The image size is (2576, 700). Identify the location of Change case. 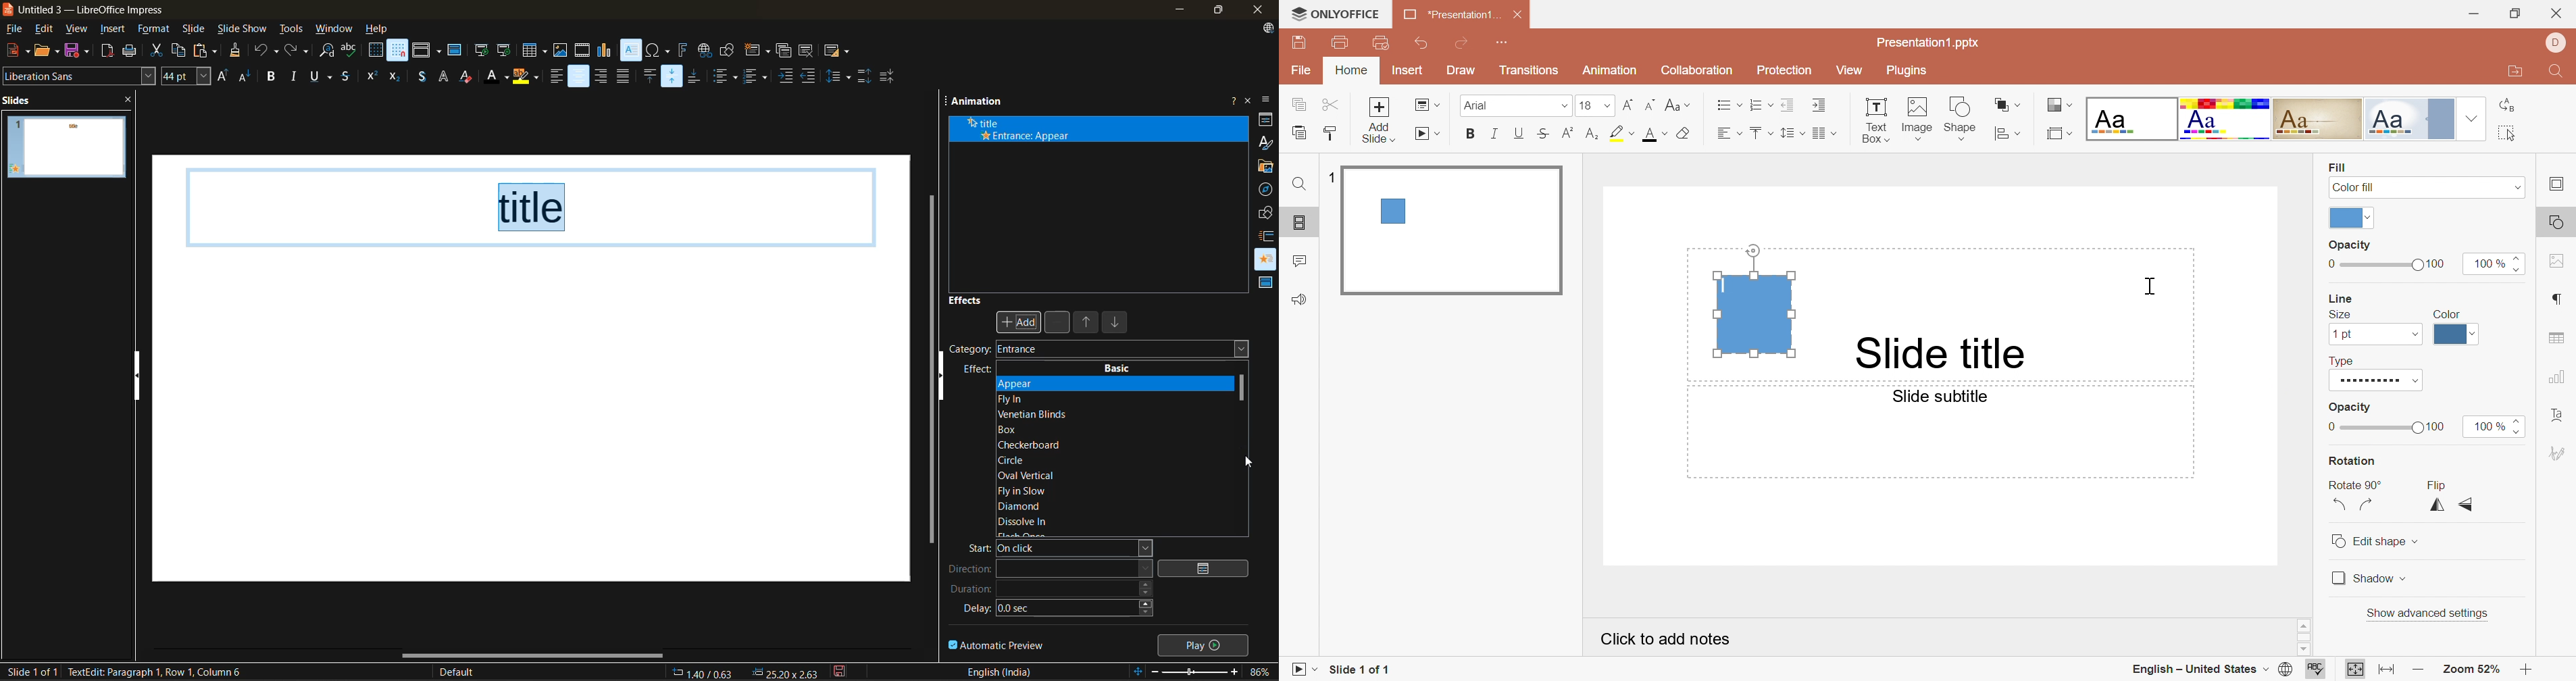
(1679, 107).